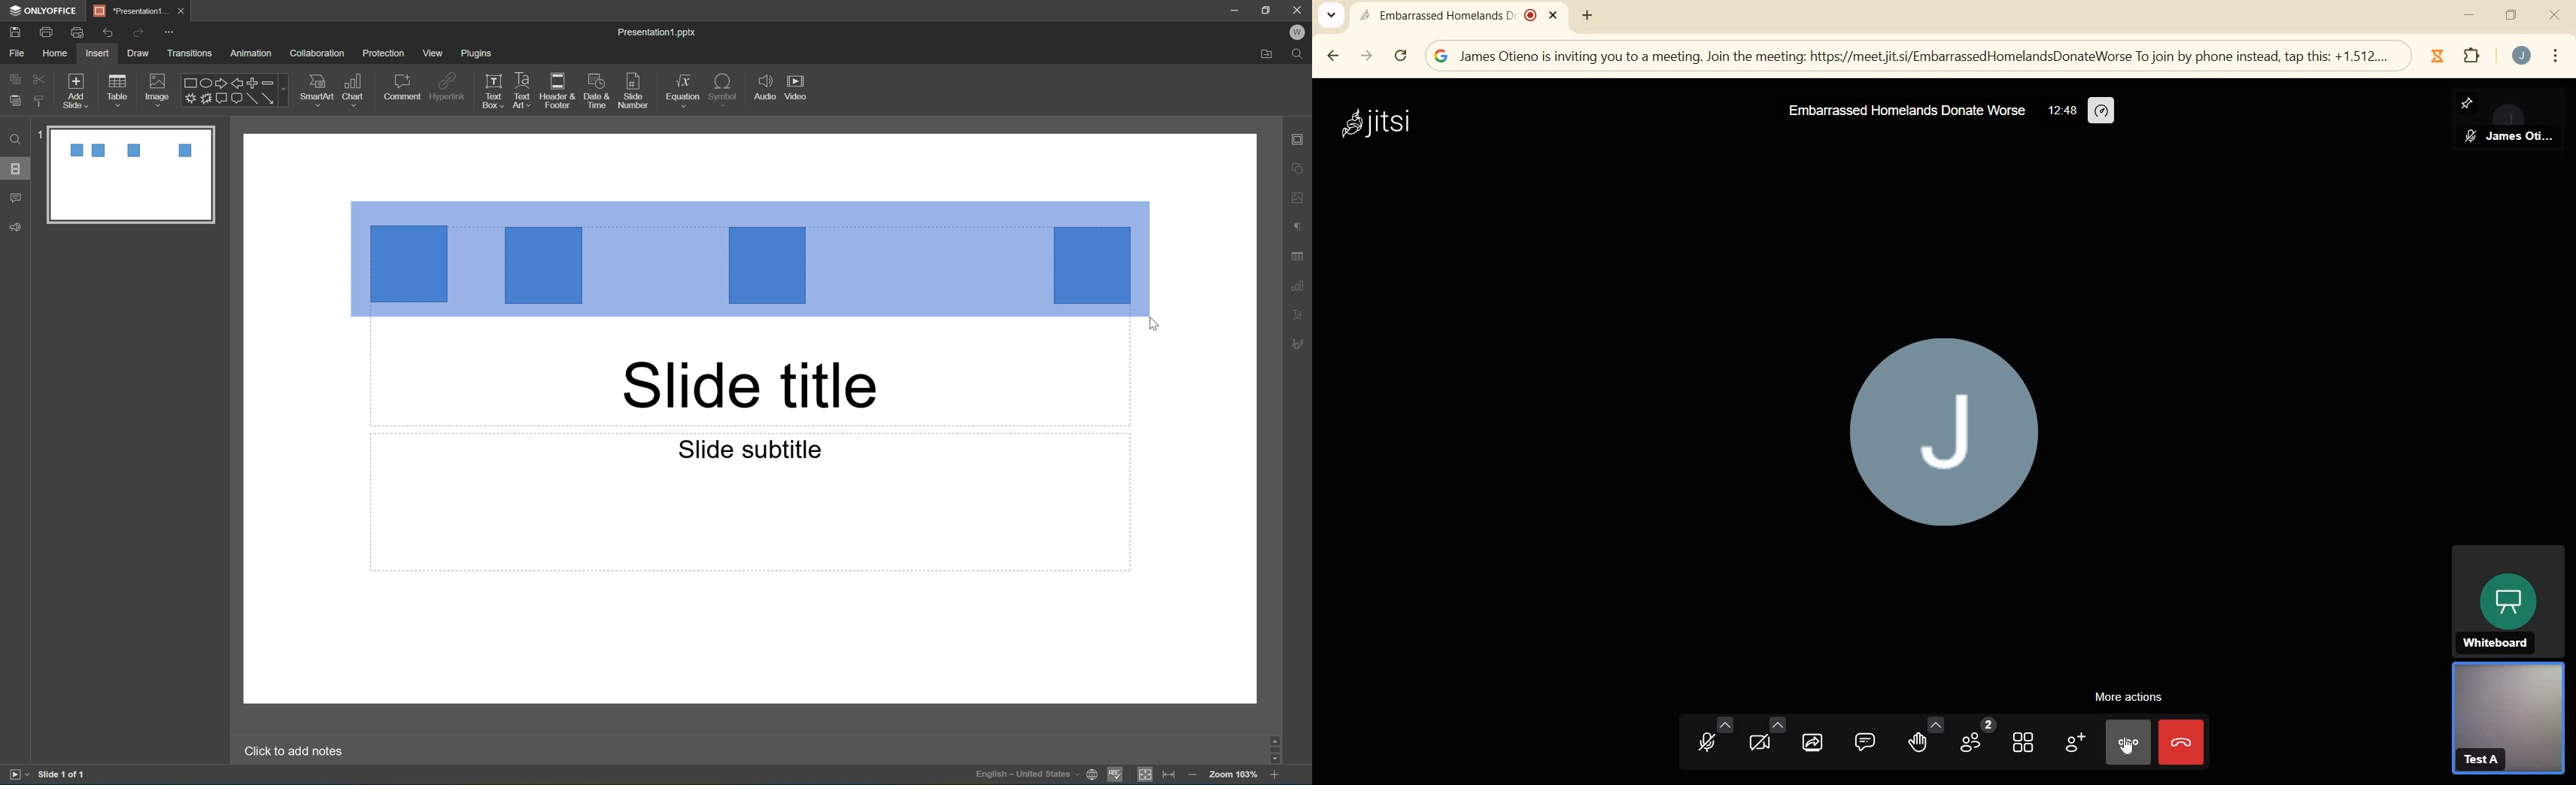 The width and height of the screenshot is (2576, 812). I want to click on symbol, so click(723, 88).